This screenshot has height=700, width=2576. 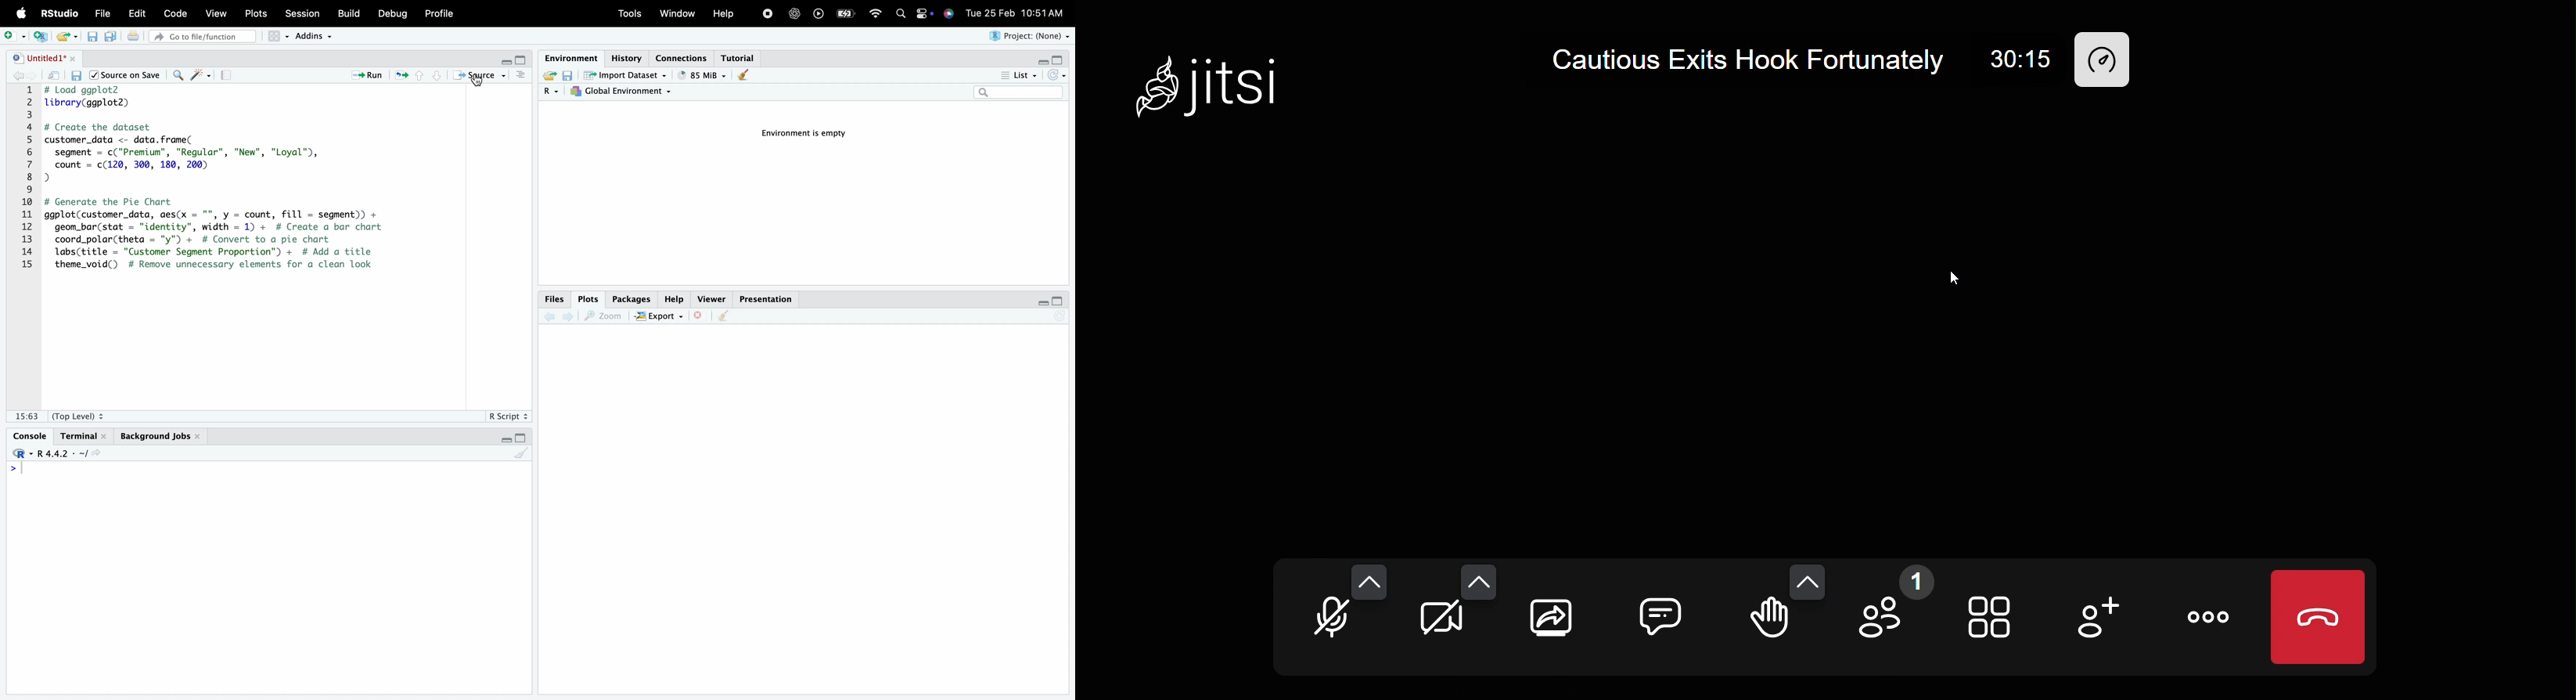 What do you see at coordinates (701, 322) in the screenshot?
I see `close` at bounding box center [701, 322].